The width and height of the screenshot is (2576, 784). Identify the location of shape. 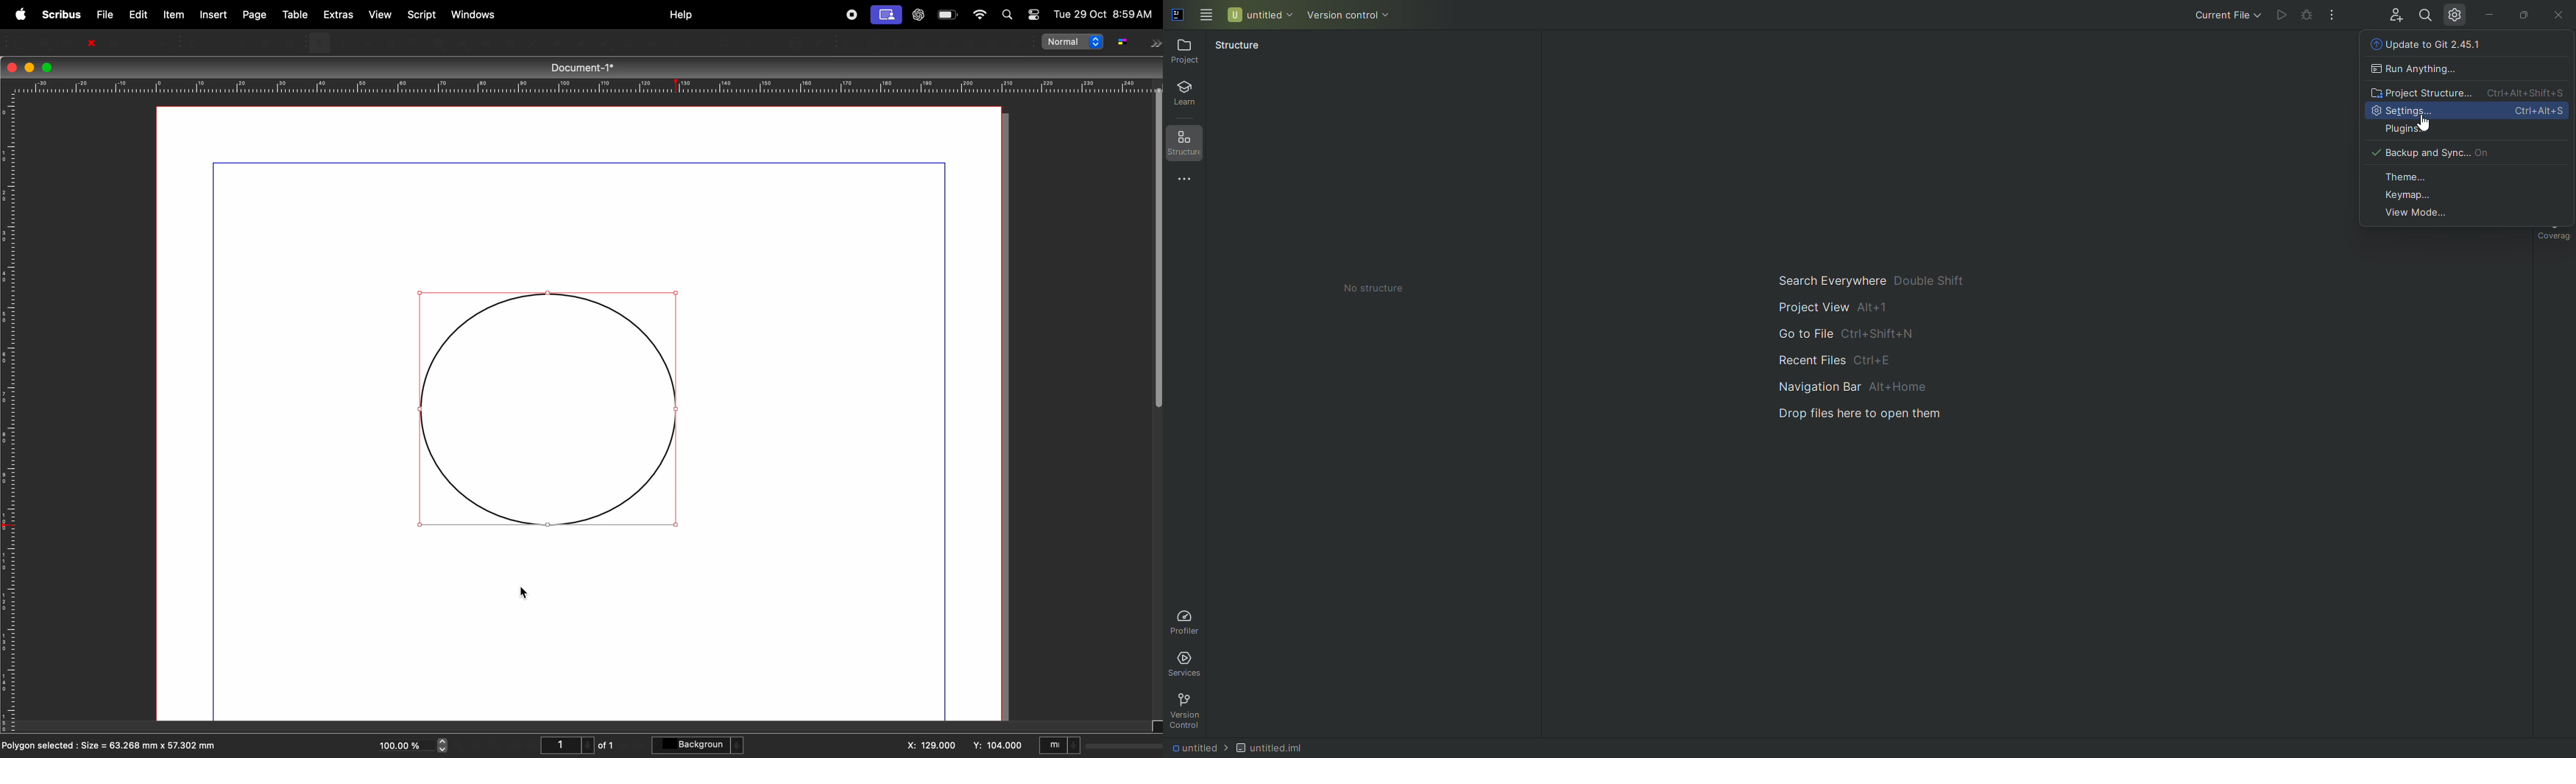
(438, 42).